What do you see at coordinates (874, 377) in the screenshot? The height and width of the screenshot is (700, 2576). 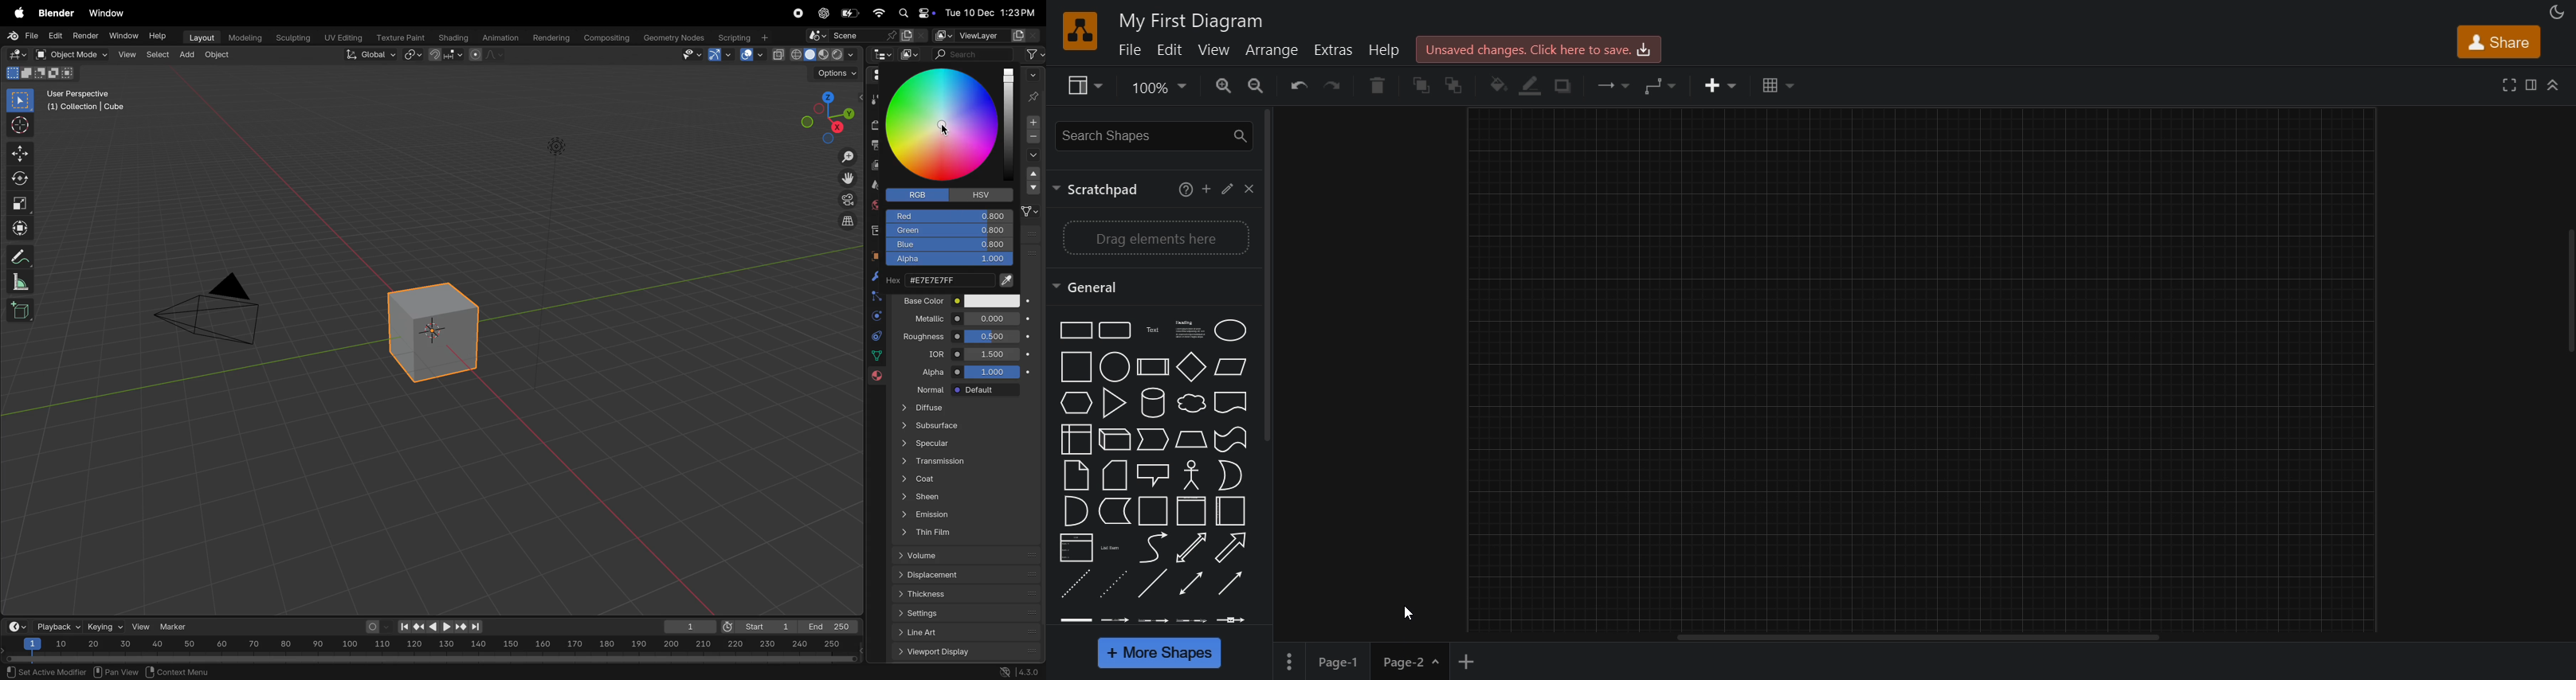 I see `material` at bounding box center [874, 377].